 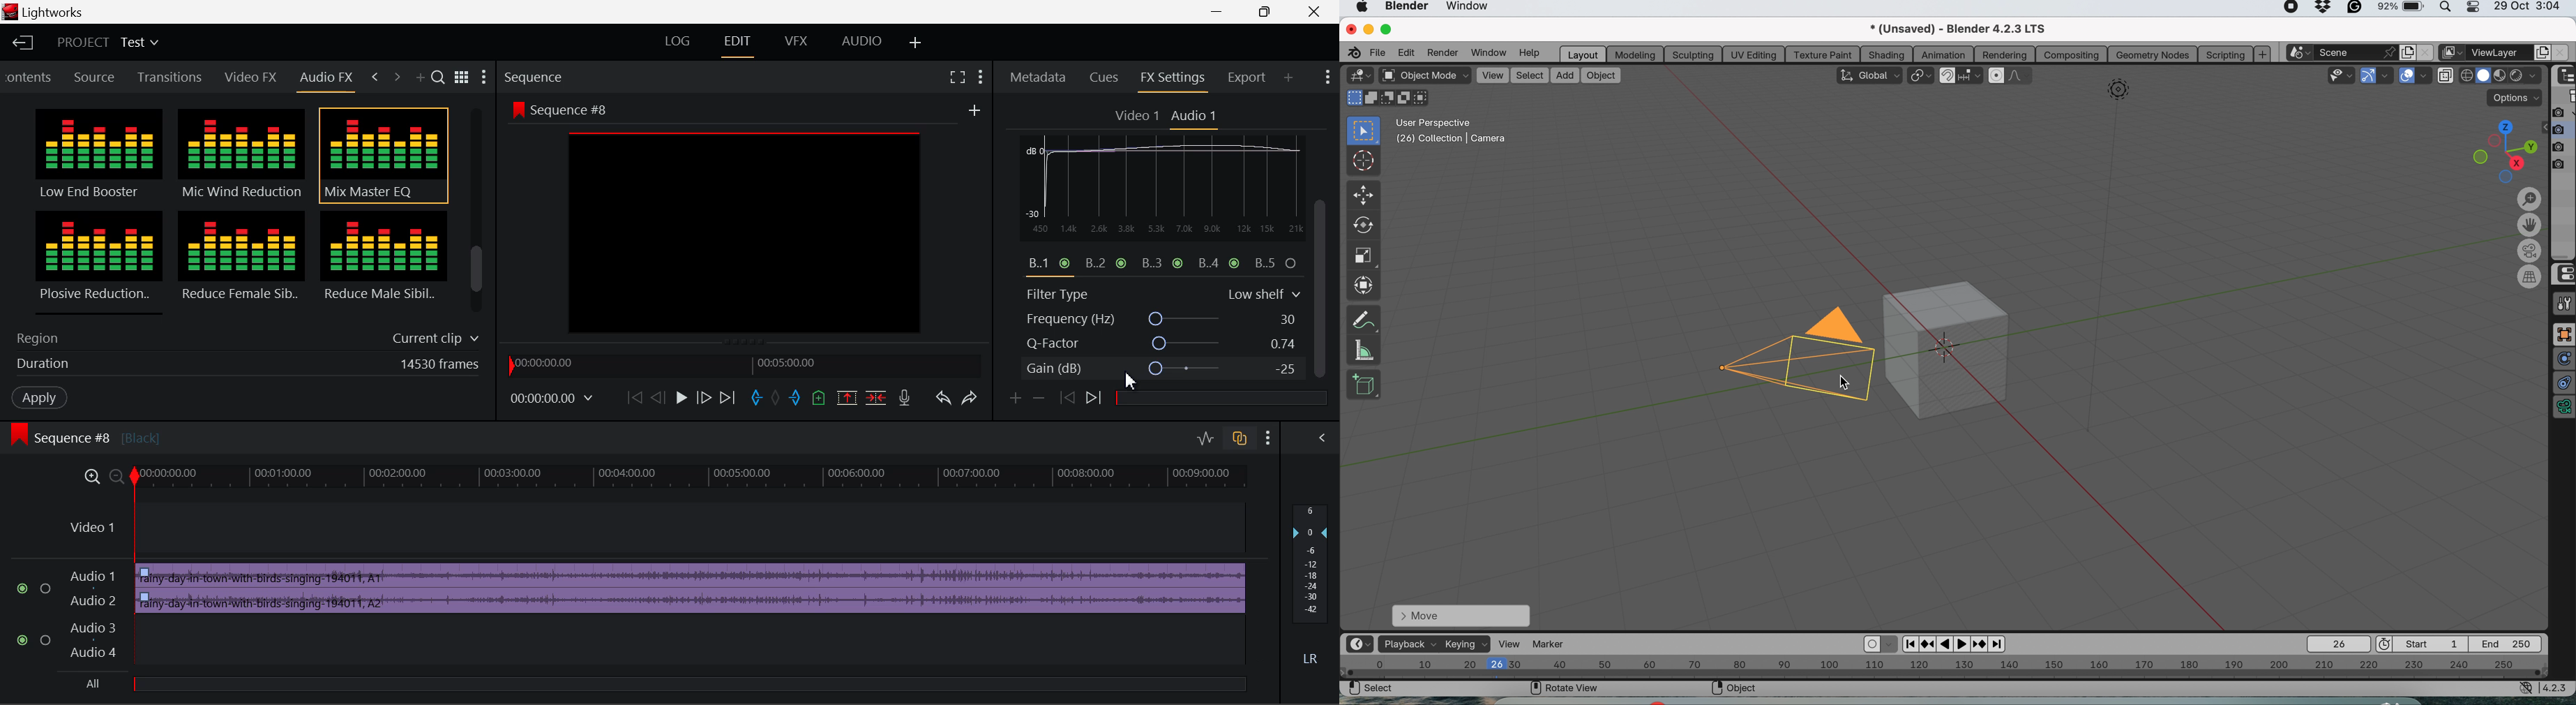 I want to click on modeling, so click(x=1634, y=54).